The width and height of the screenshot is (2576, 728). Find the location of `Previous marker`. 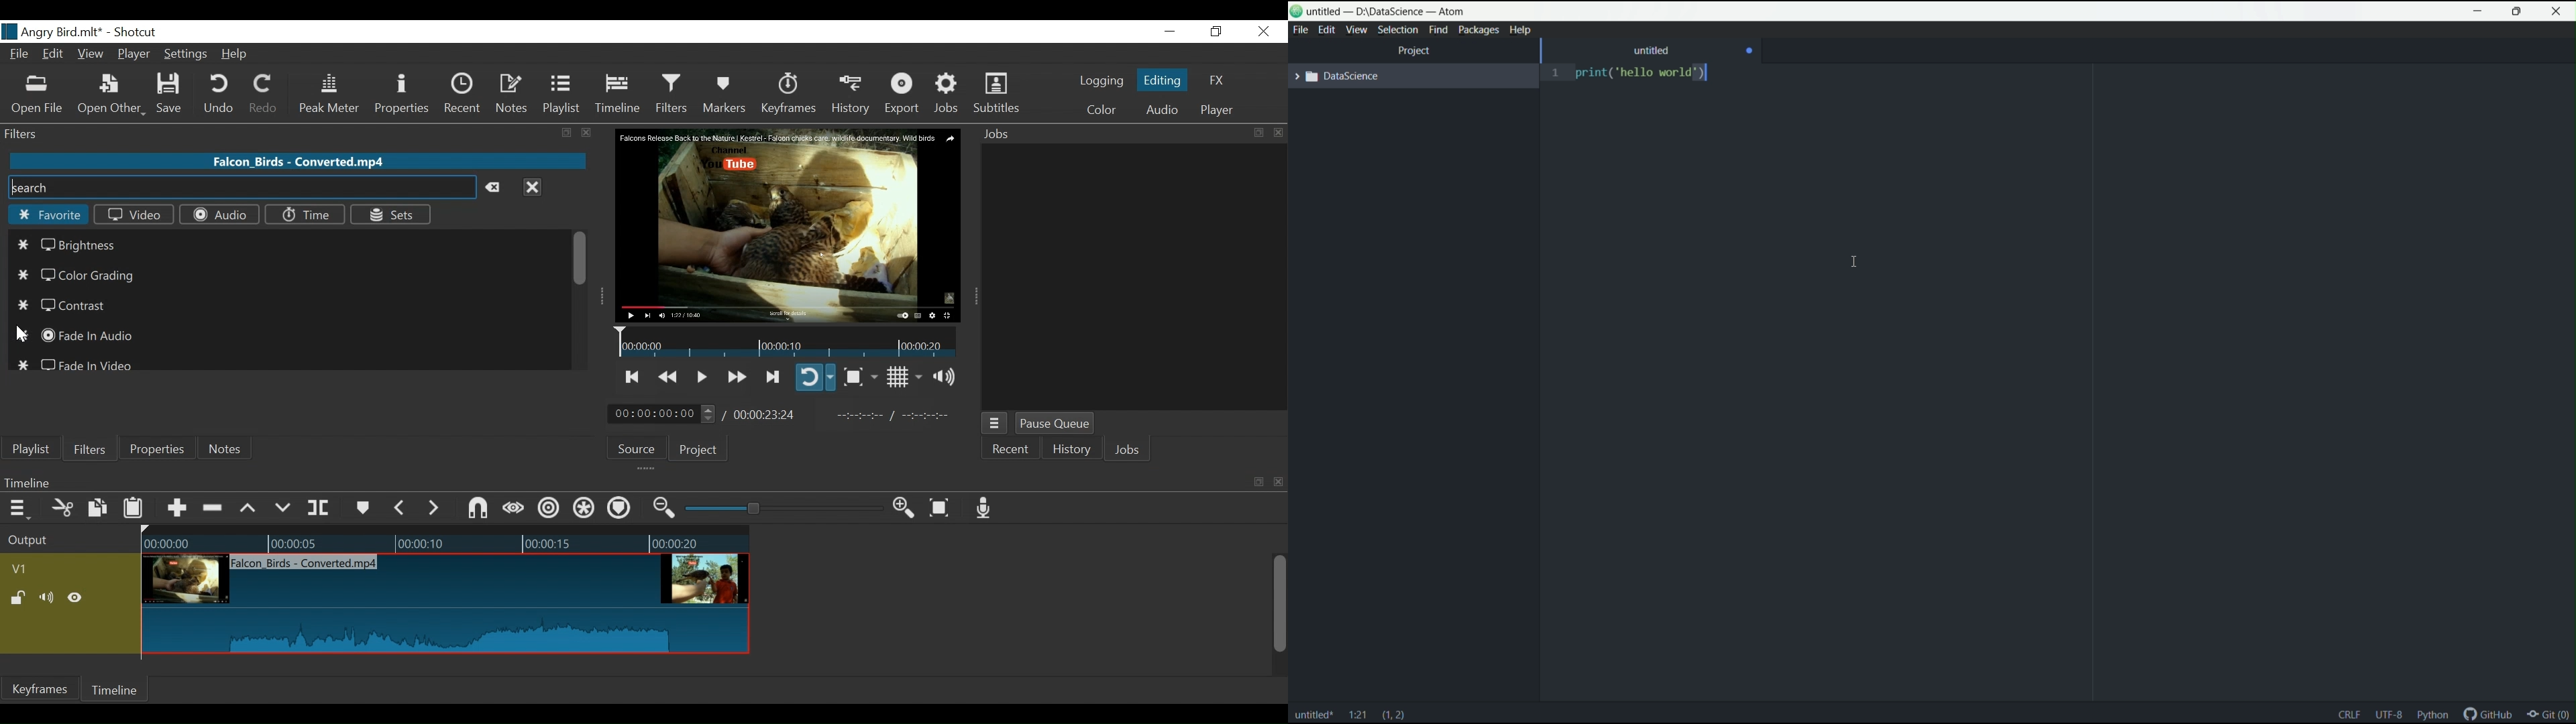

Previous marker is located at coordinates (400, 507).